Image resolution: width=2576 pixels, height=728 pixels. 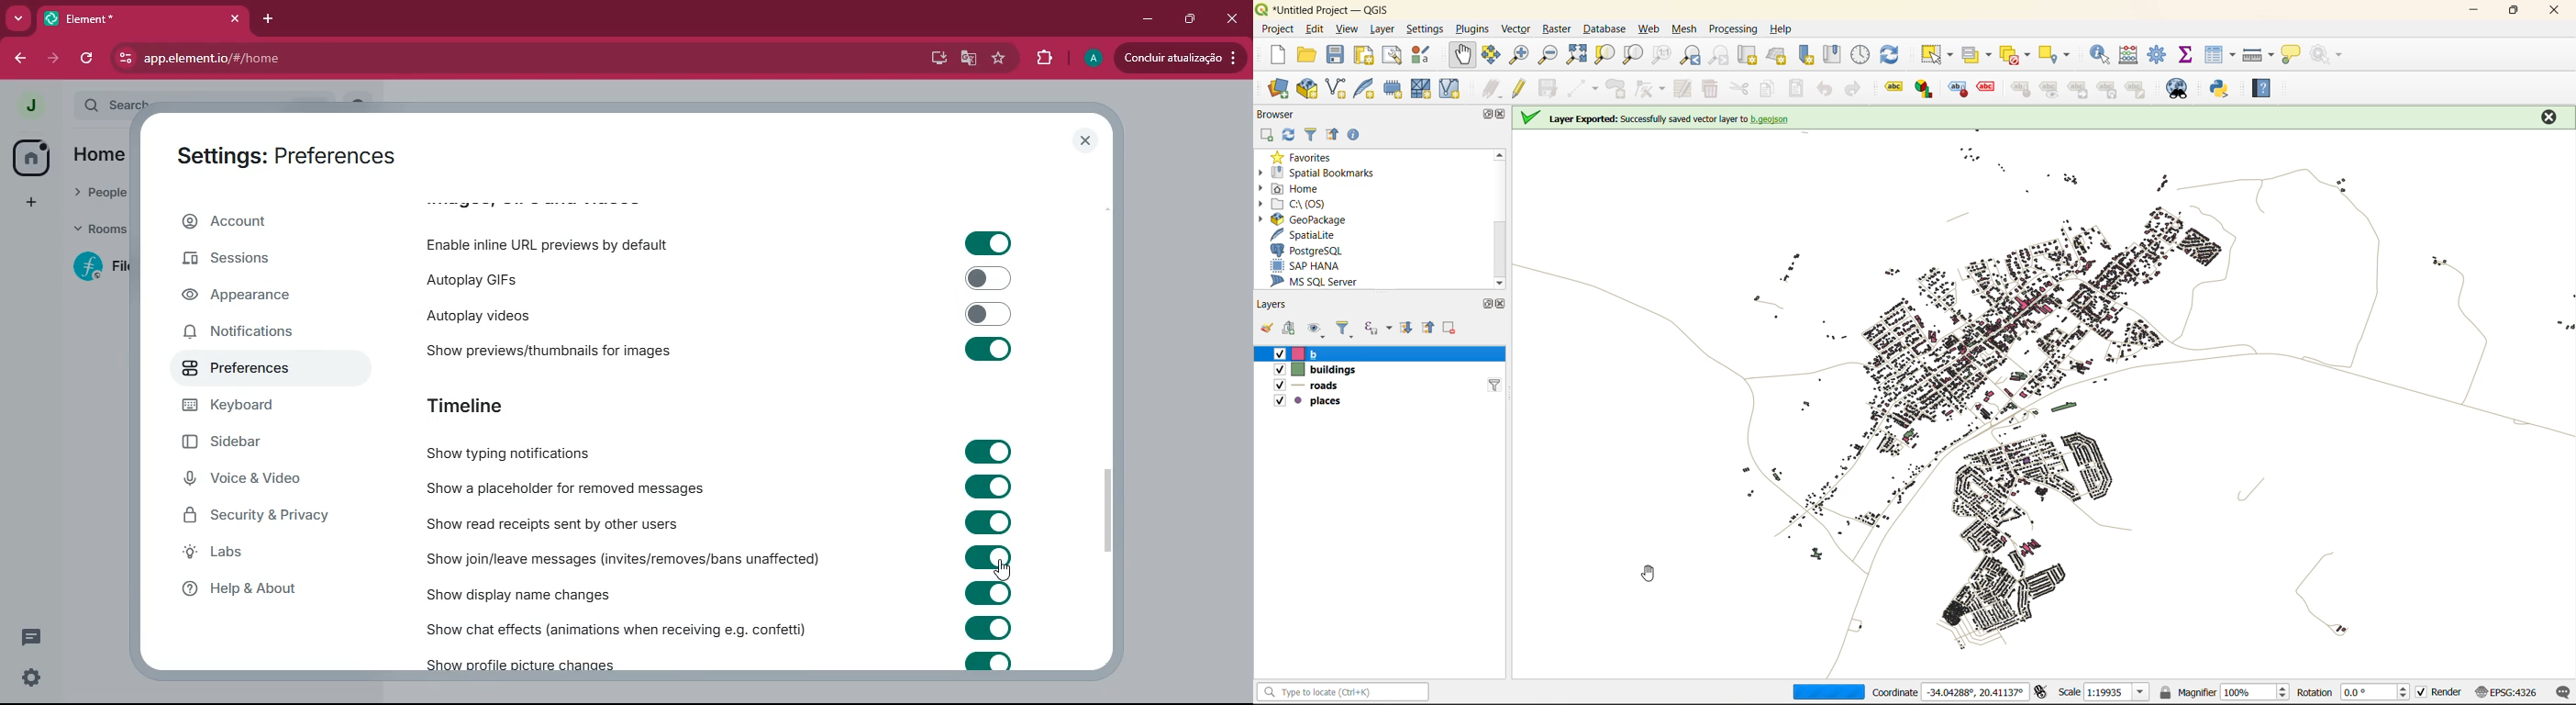 What do you see at coordinates (1978, 54) in the screenshot?
I see `select value` at bounding box center [1978, 54].